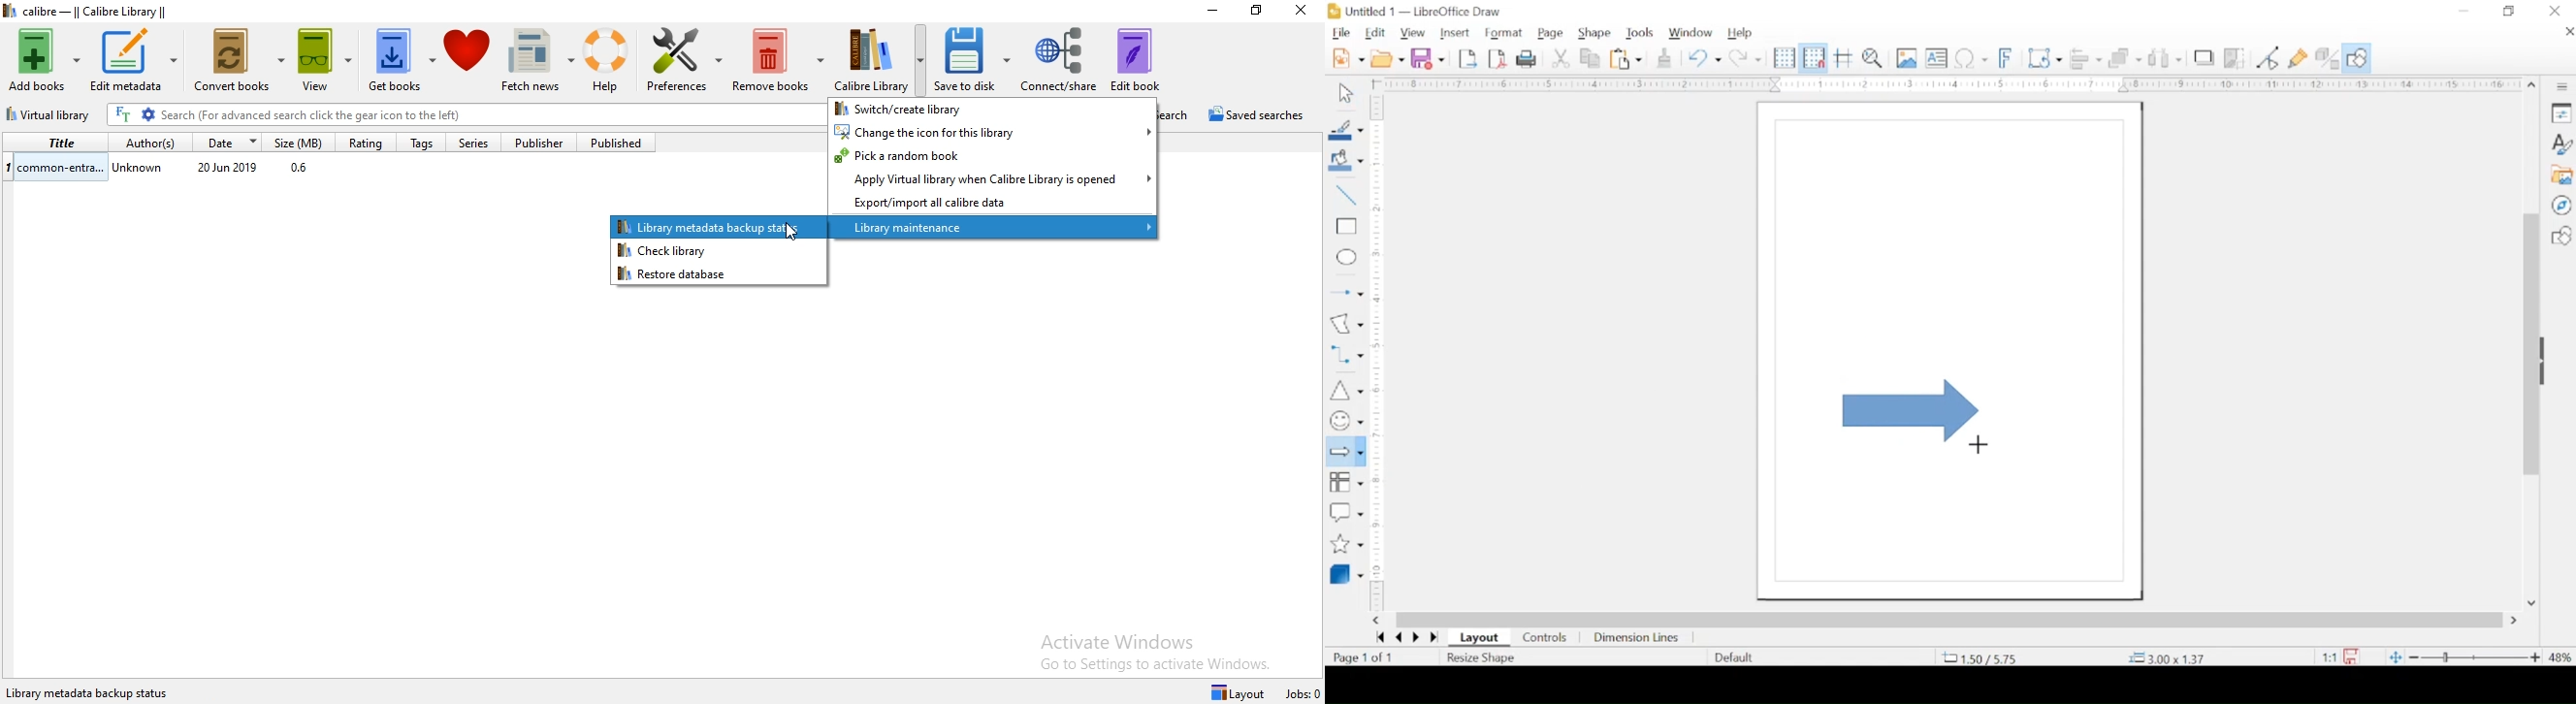 The width and height of the screenshot is (2576, 728). I want to click on show gluepoint functions, so click(2299, 58).